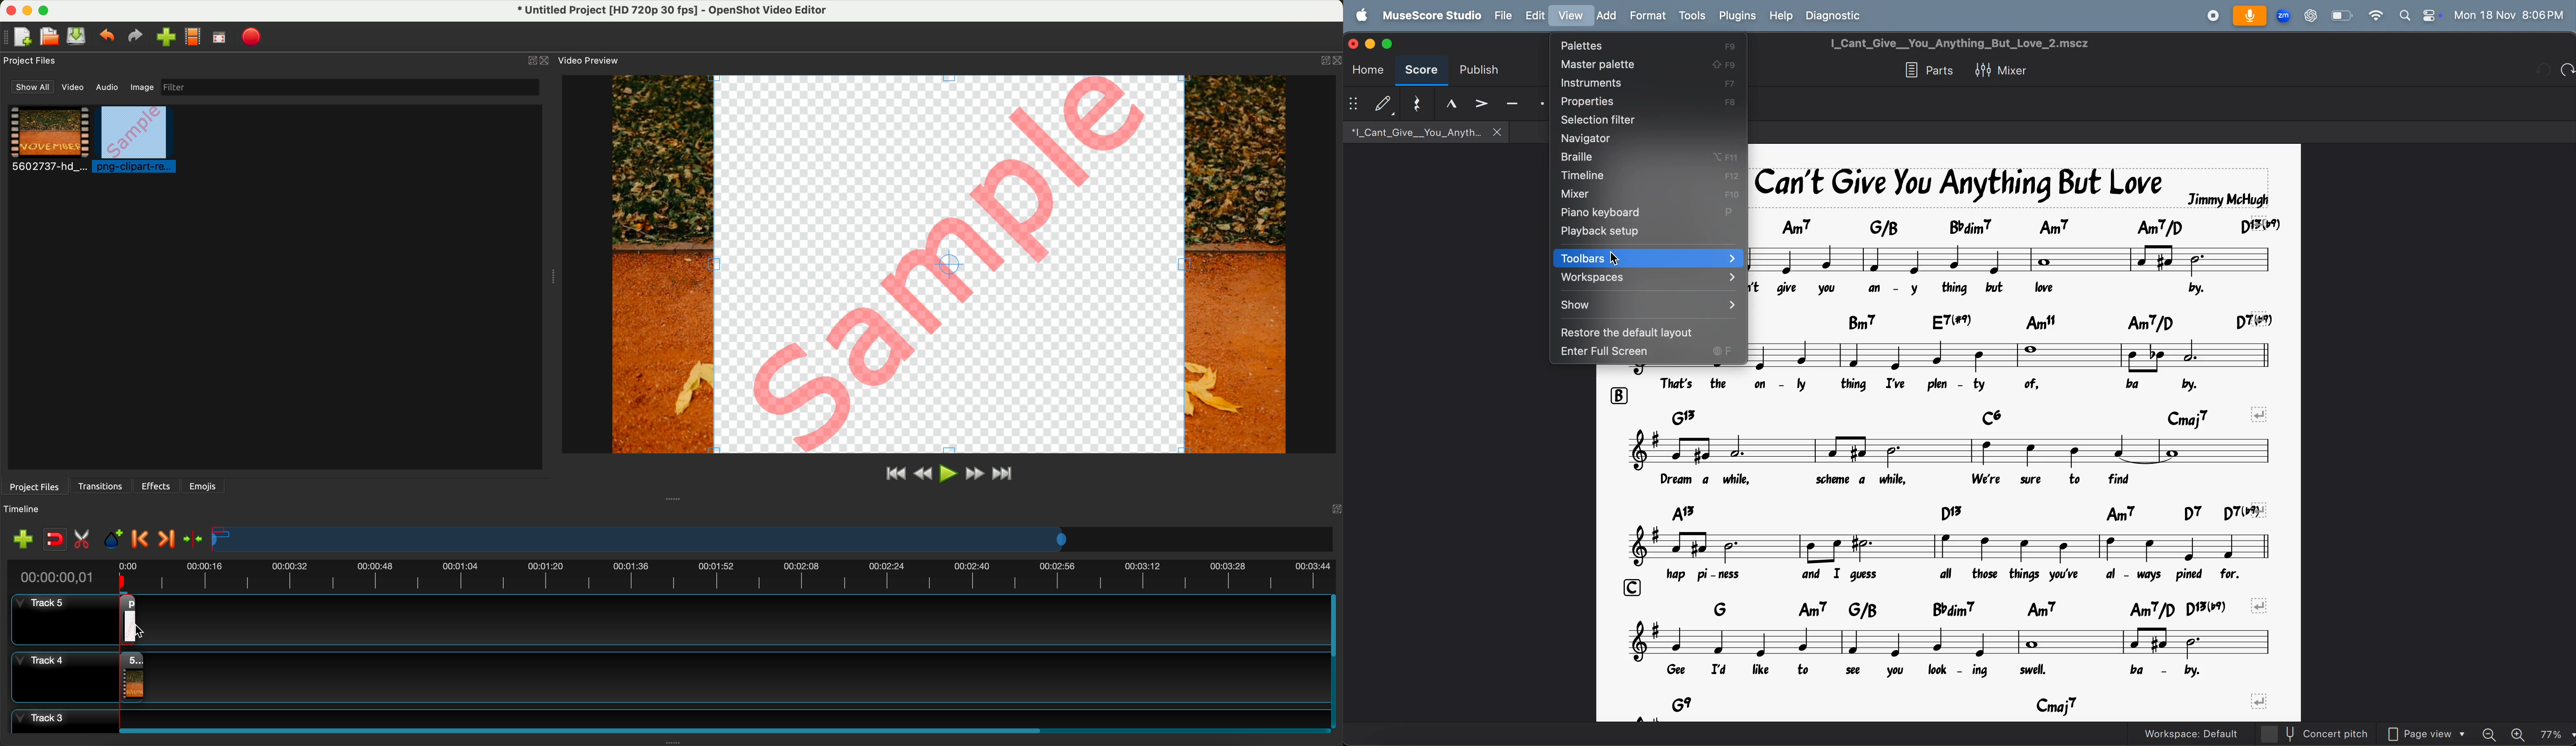  What do you see at coordinates (2310, 16) in the screenshot?
I see `chatgpt` at bounding box center [2310, 16].